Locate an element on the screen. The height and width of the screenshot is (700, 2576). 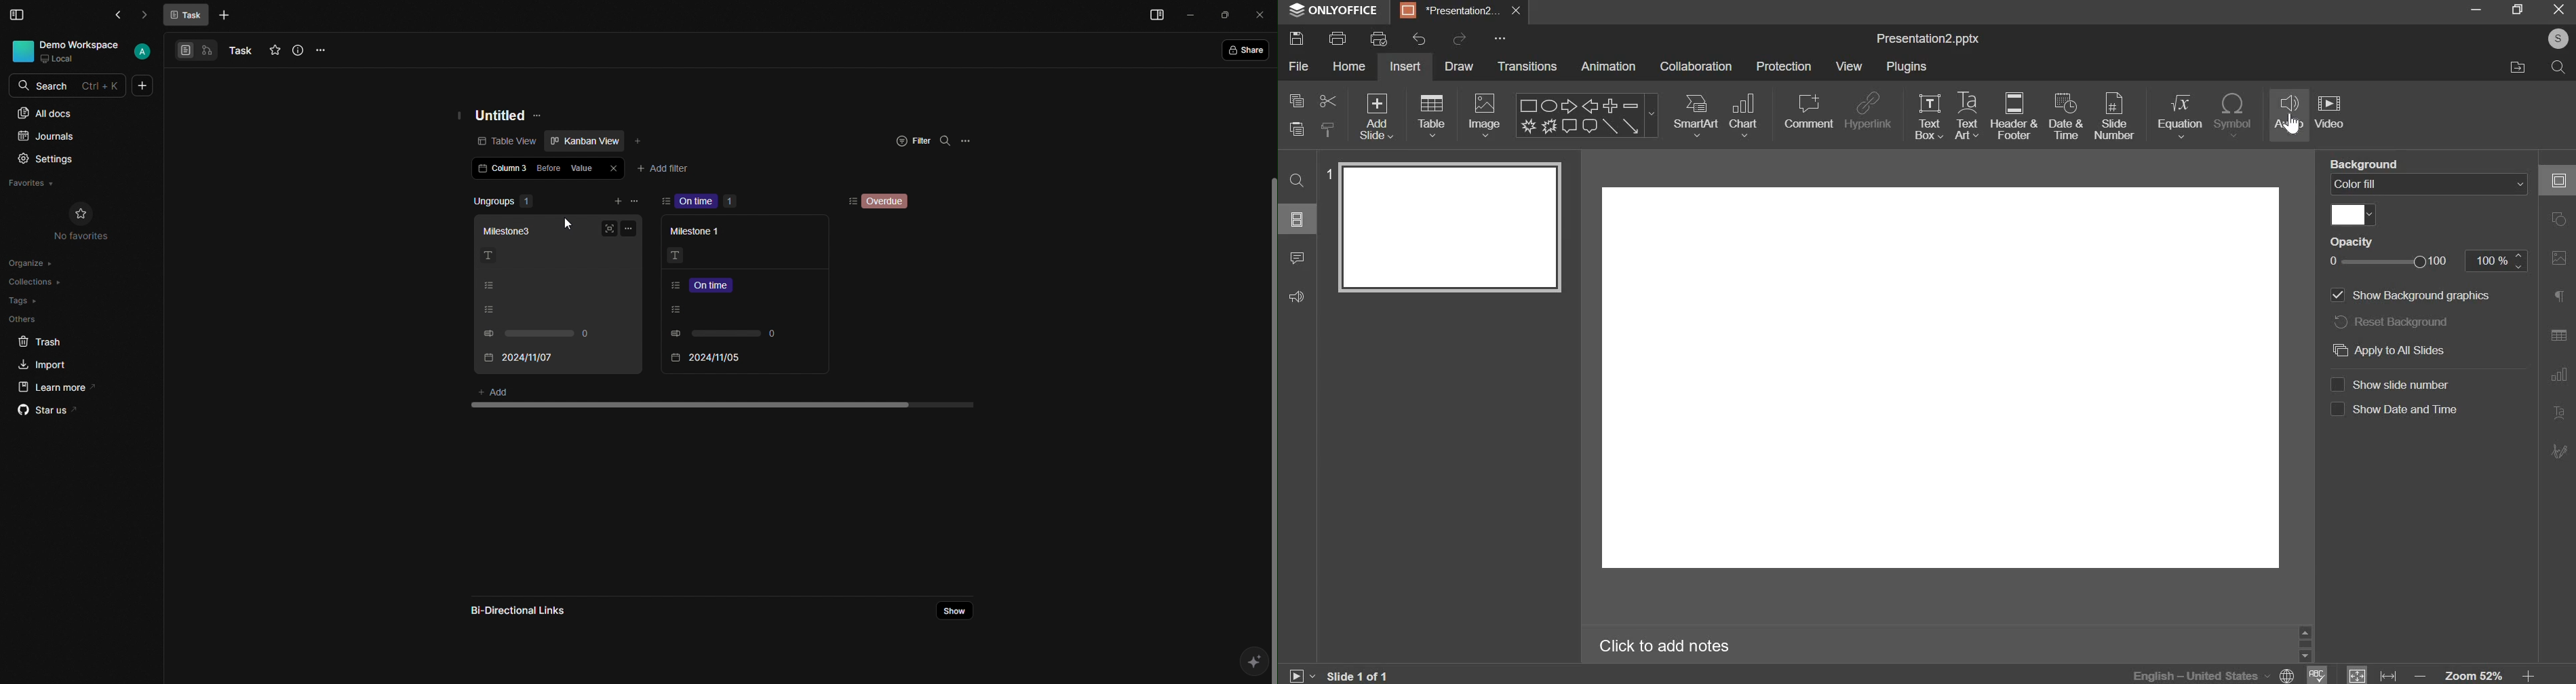
presentation2.pptx is located at coordinates (1933, 39).